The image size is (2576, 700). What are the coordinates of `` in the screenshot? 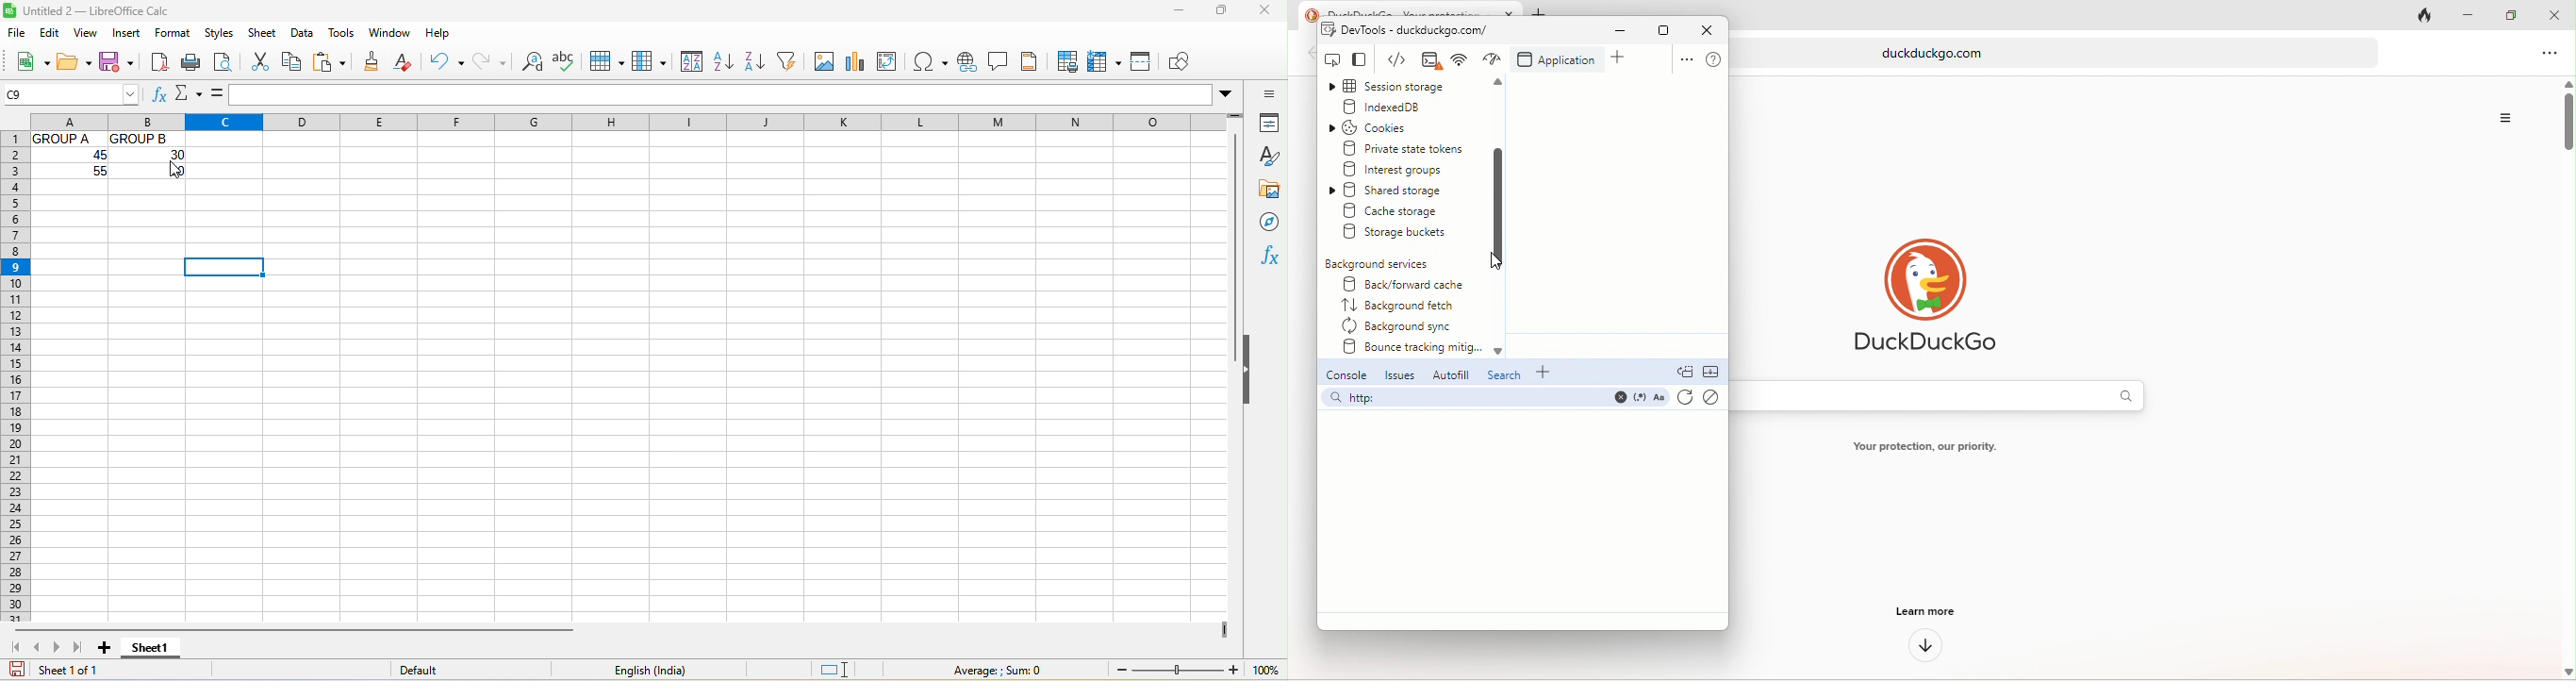 It's located at (147, 139).